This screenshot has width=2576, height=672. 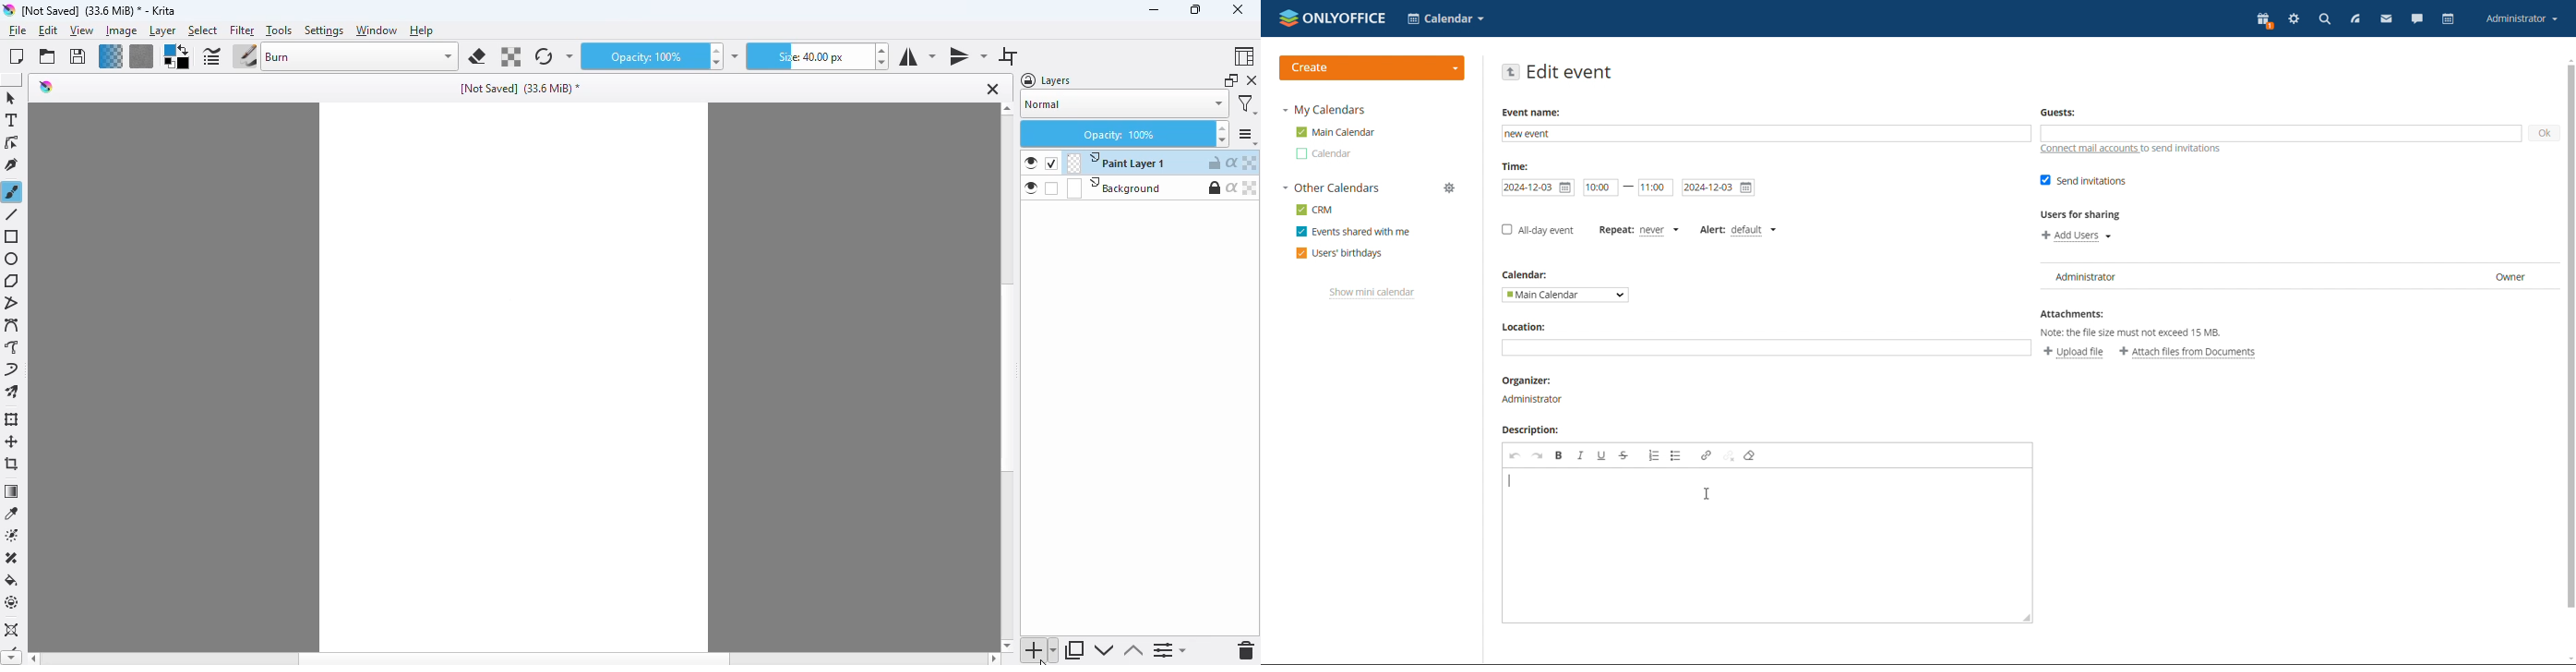 I want to click on upload file, so click(x=2073, y=352).